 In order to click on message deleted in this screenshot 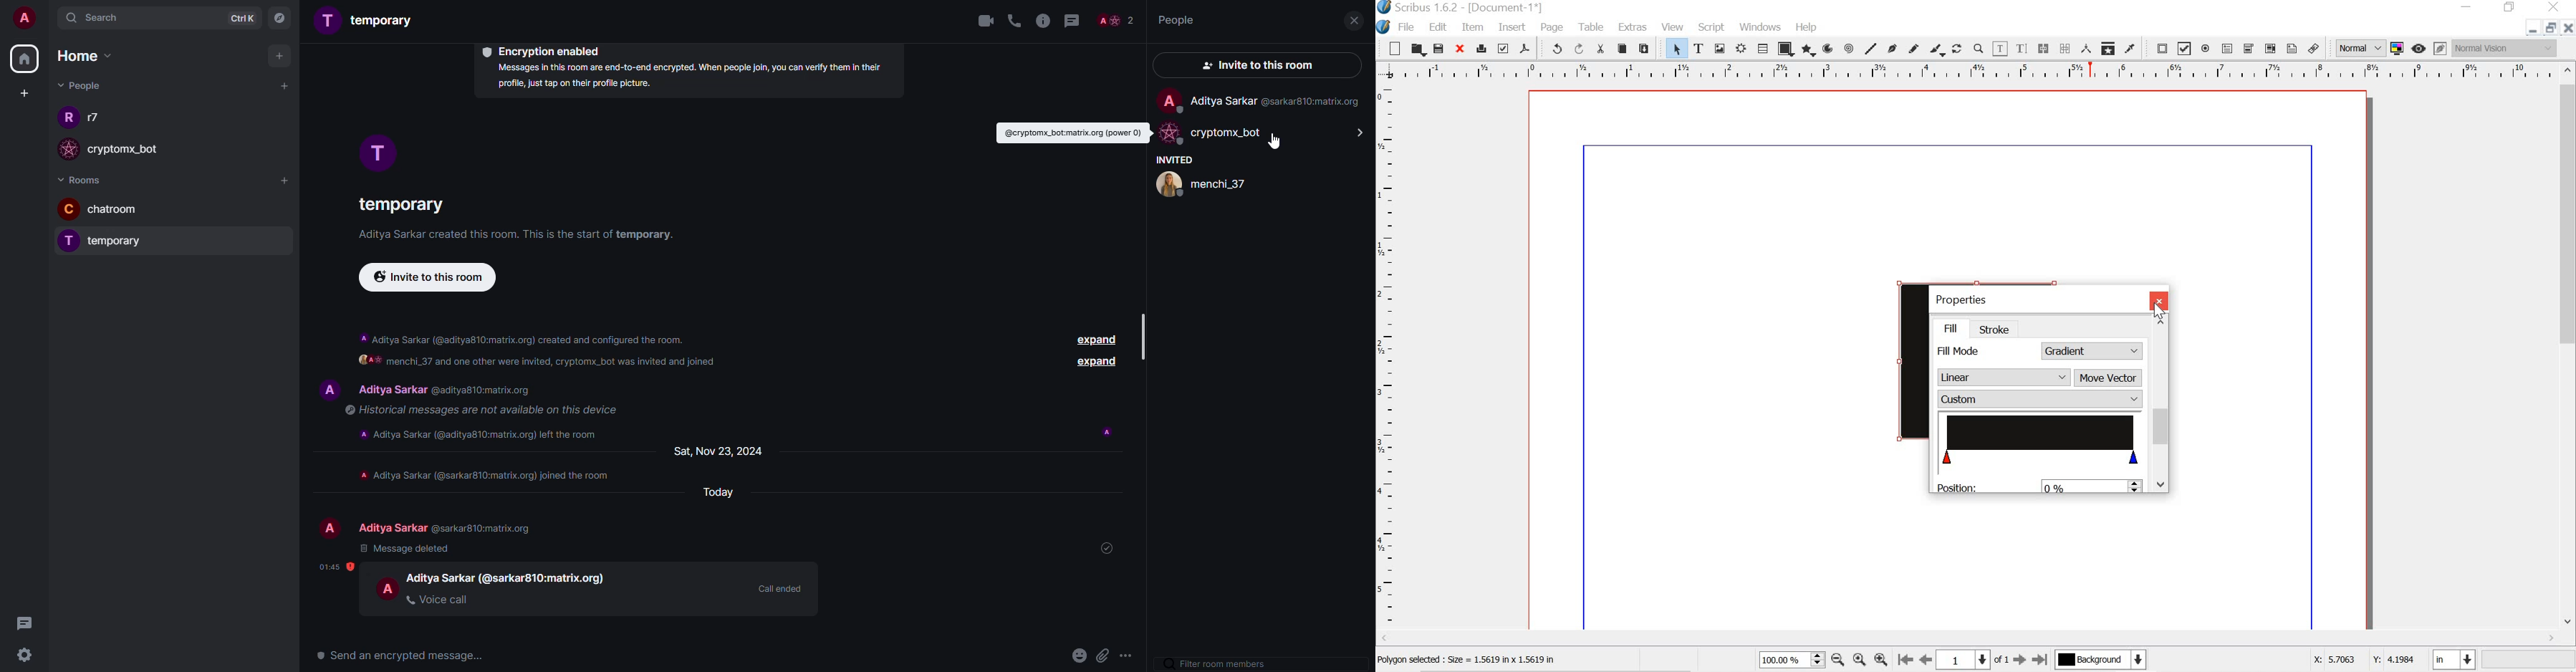, I will do `click(406, 548)`.